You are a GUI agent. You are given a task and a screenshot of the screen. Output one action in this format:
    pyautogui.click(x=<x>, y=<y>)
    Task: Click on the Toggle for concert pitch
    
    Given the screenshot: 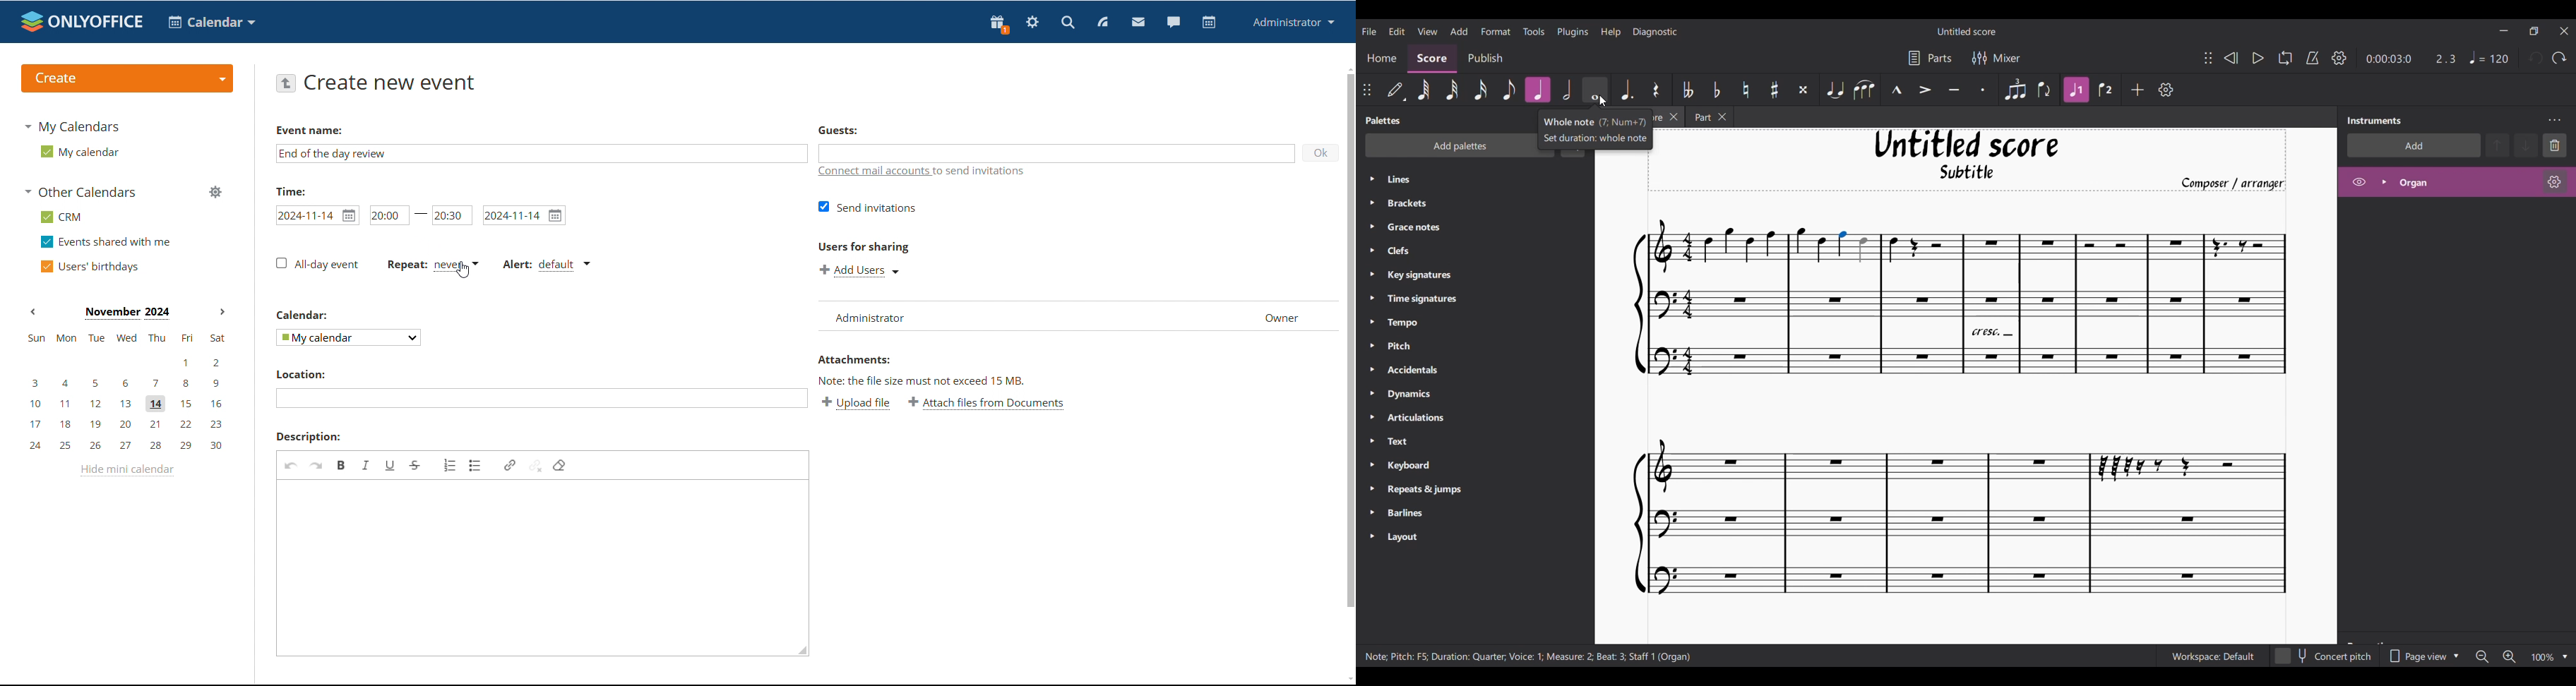 What is the action you would take?
    pyautogui.click(x=2324, y=656)
    